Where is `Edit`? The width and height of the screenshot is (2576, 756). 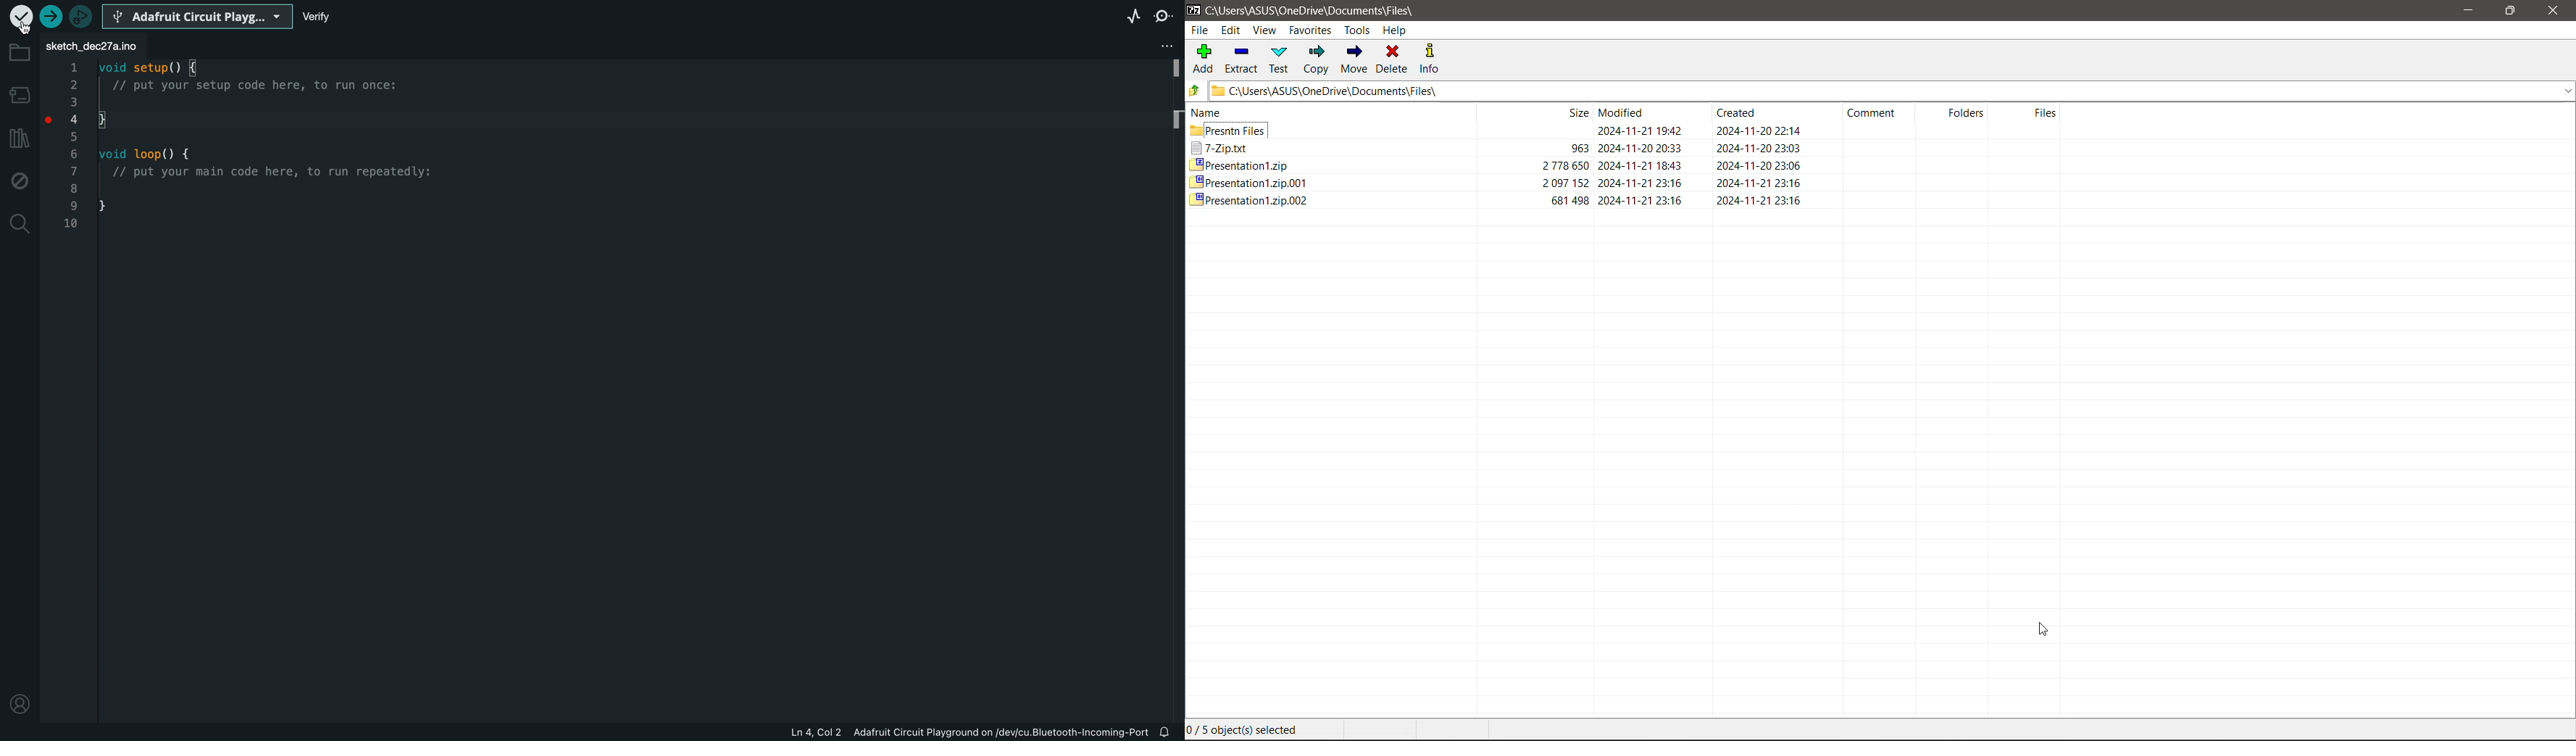
Edit is located at coordinates (1233, 31).